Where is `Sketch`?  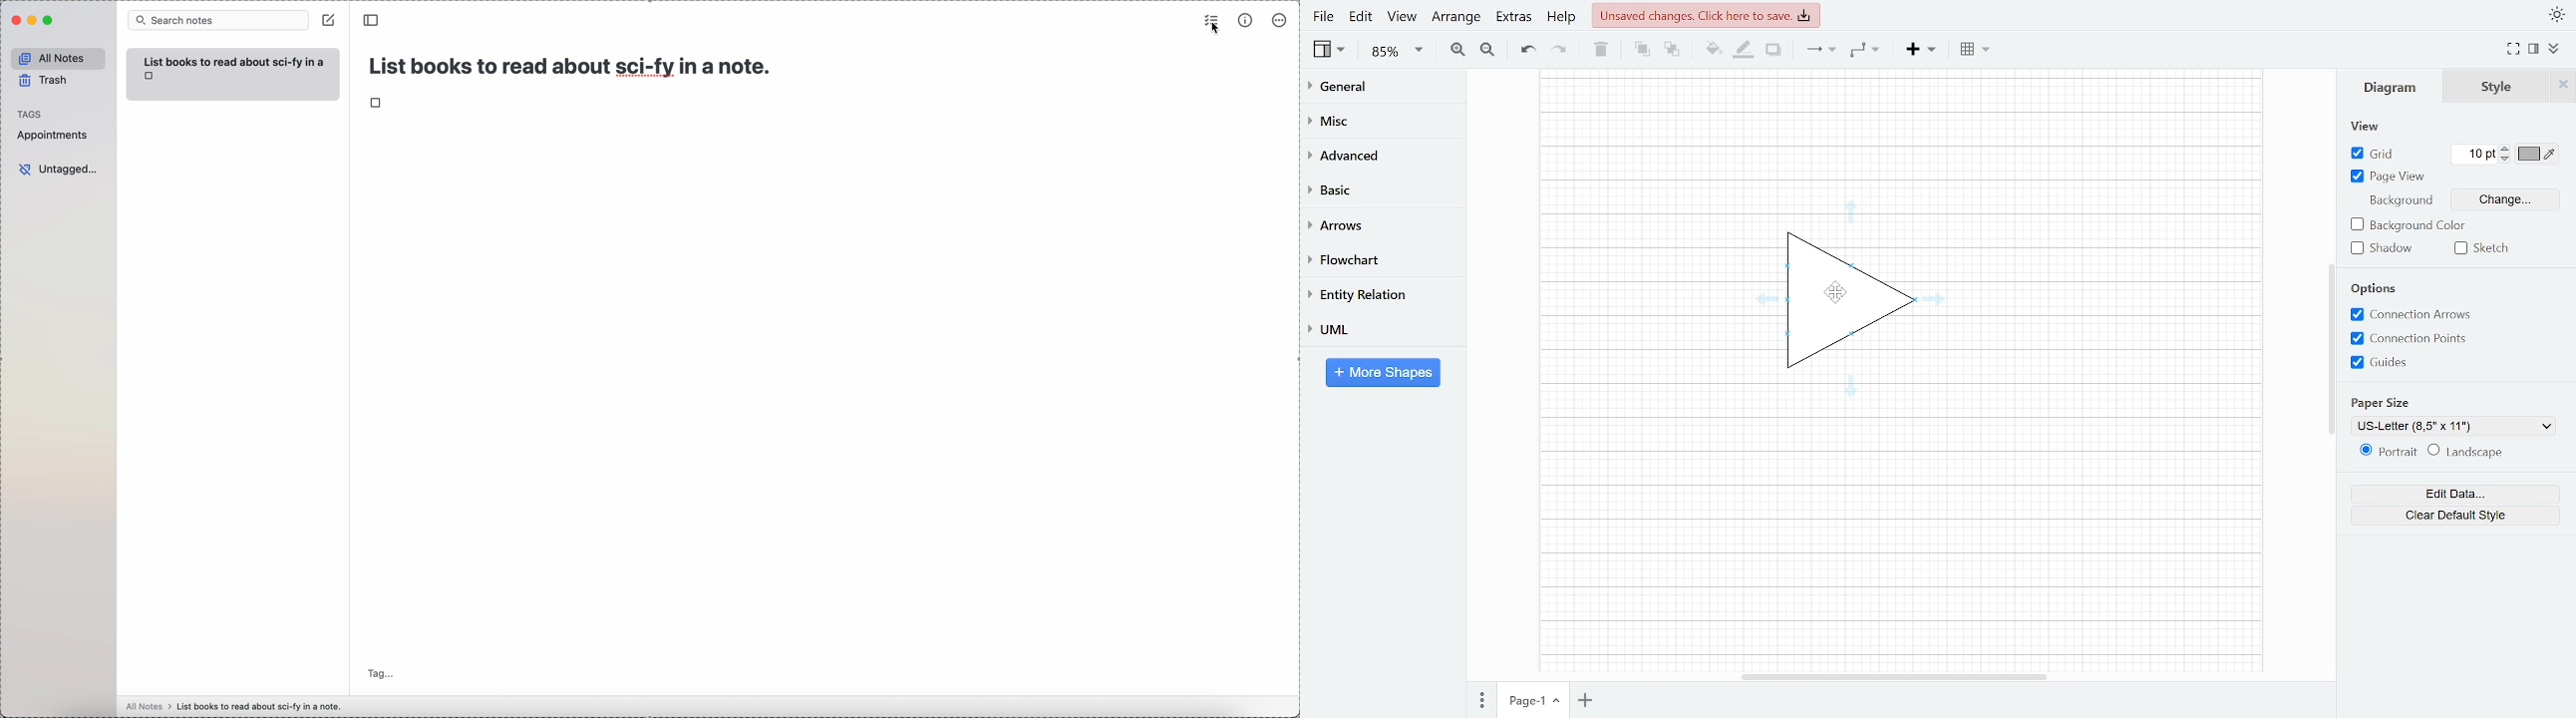
Sketch is located at coordinates (2488, 249).